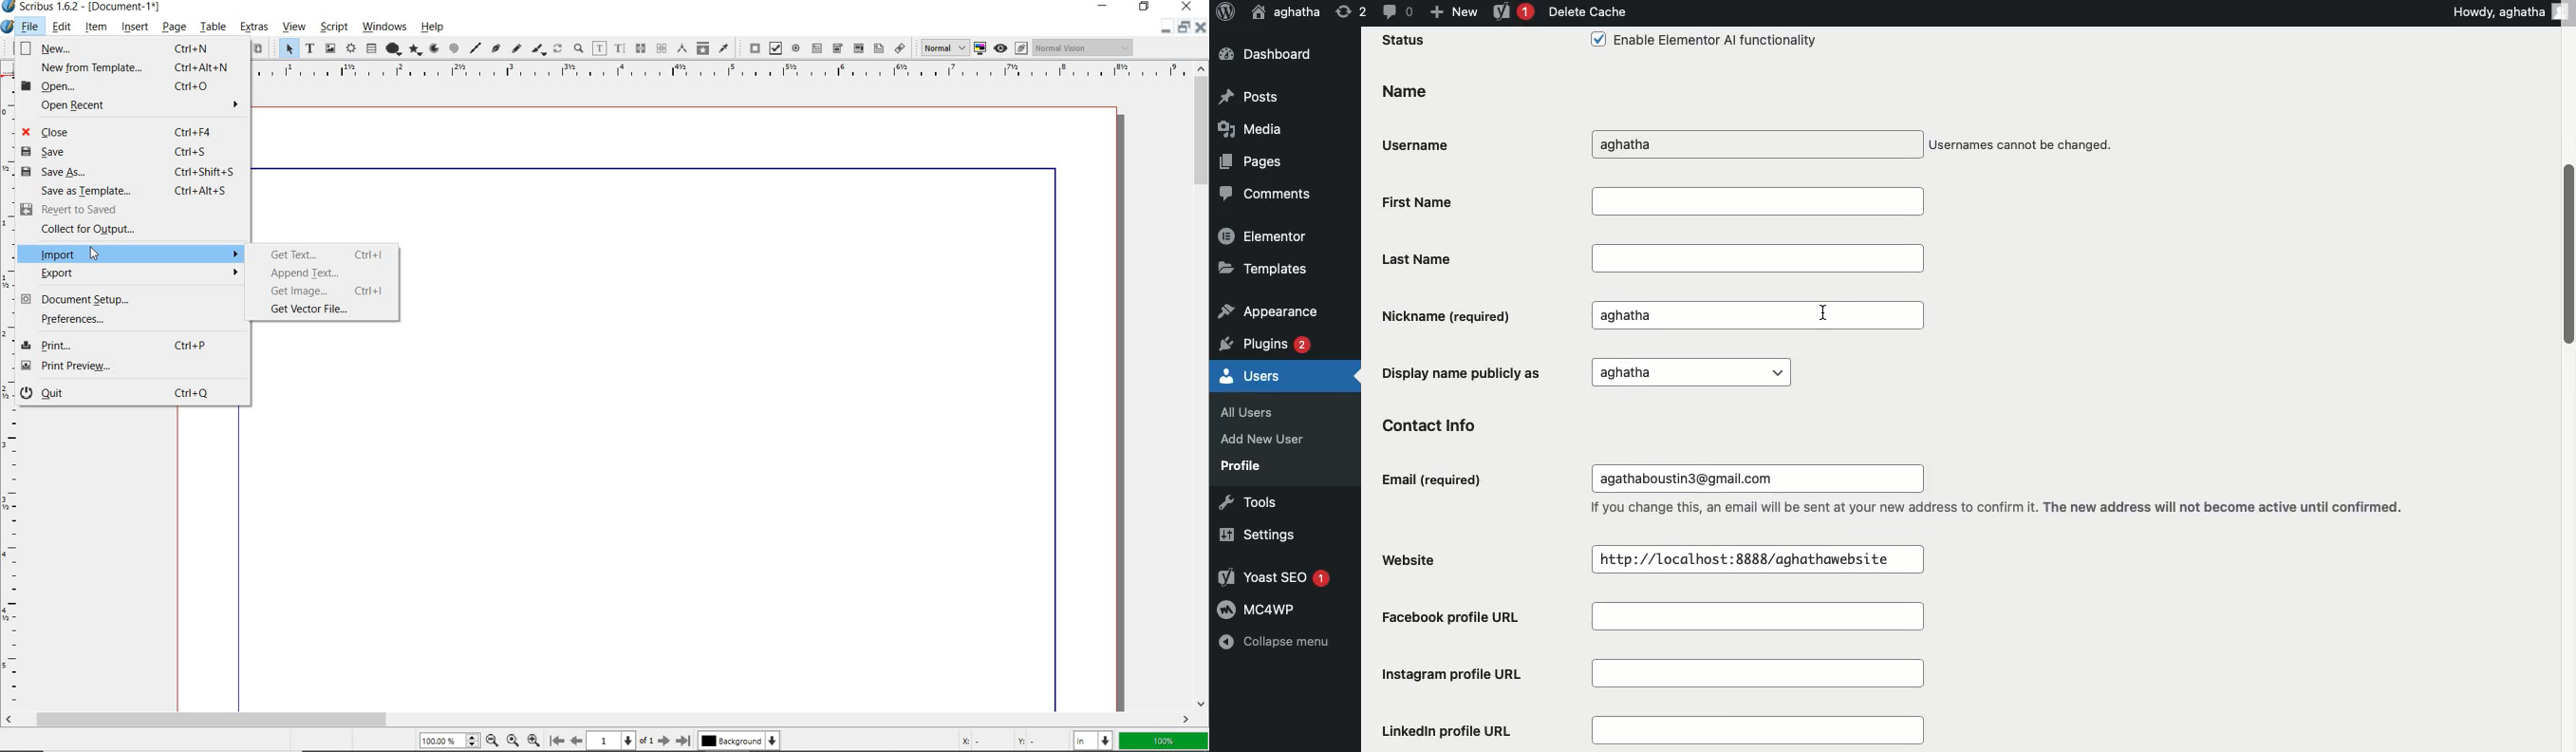  I want to click on Howdy, aghatha, so click(2498, 11).